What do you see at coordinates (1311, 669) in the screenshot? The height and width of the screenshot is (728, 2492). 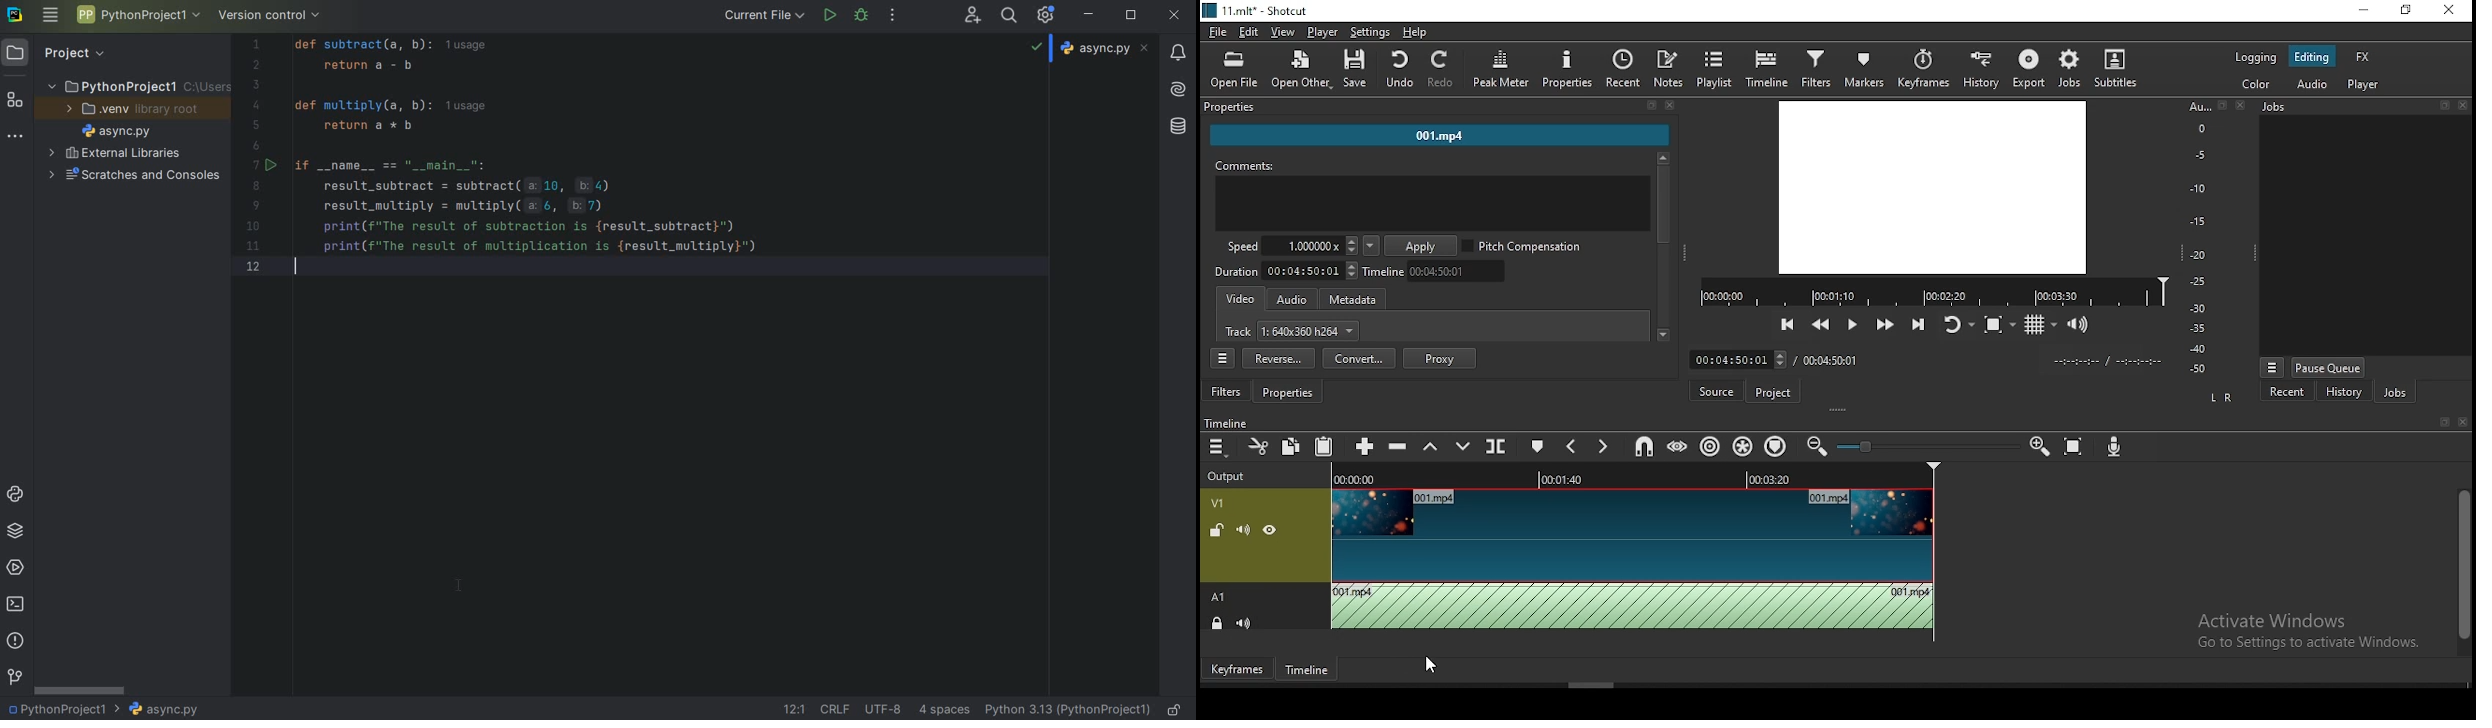 I see `timeline` at bounding box center [1311, 669].